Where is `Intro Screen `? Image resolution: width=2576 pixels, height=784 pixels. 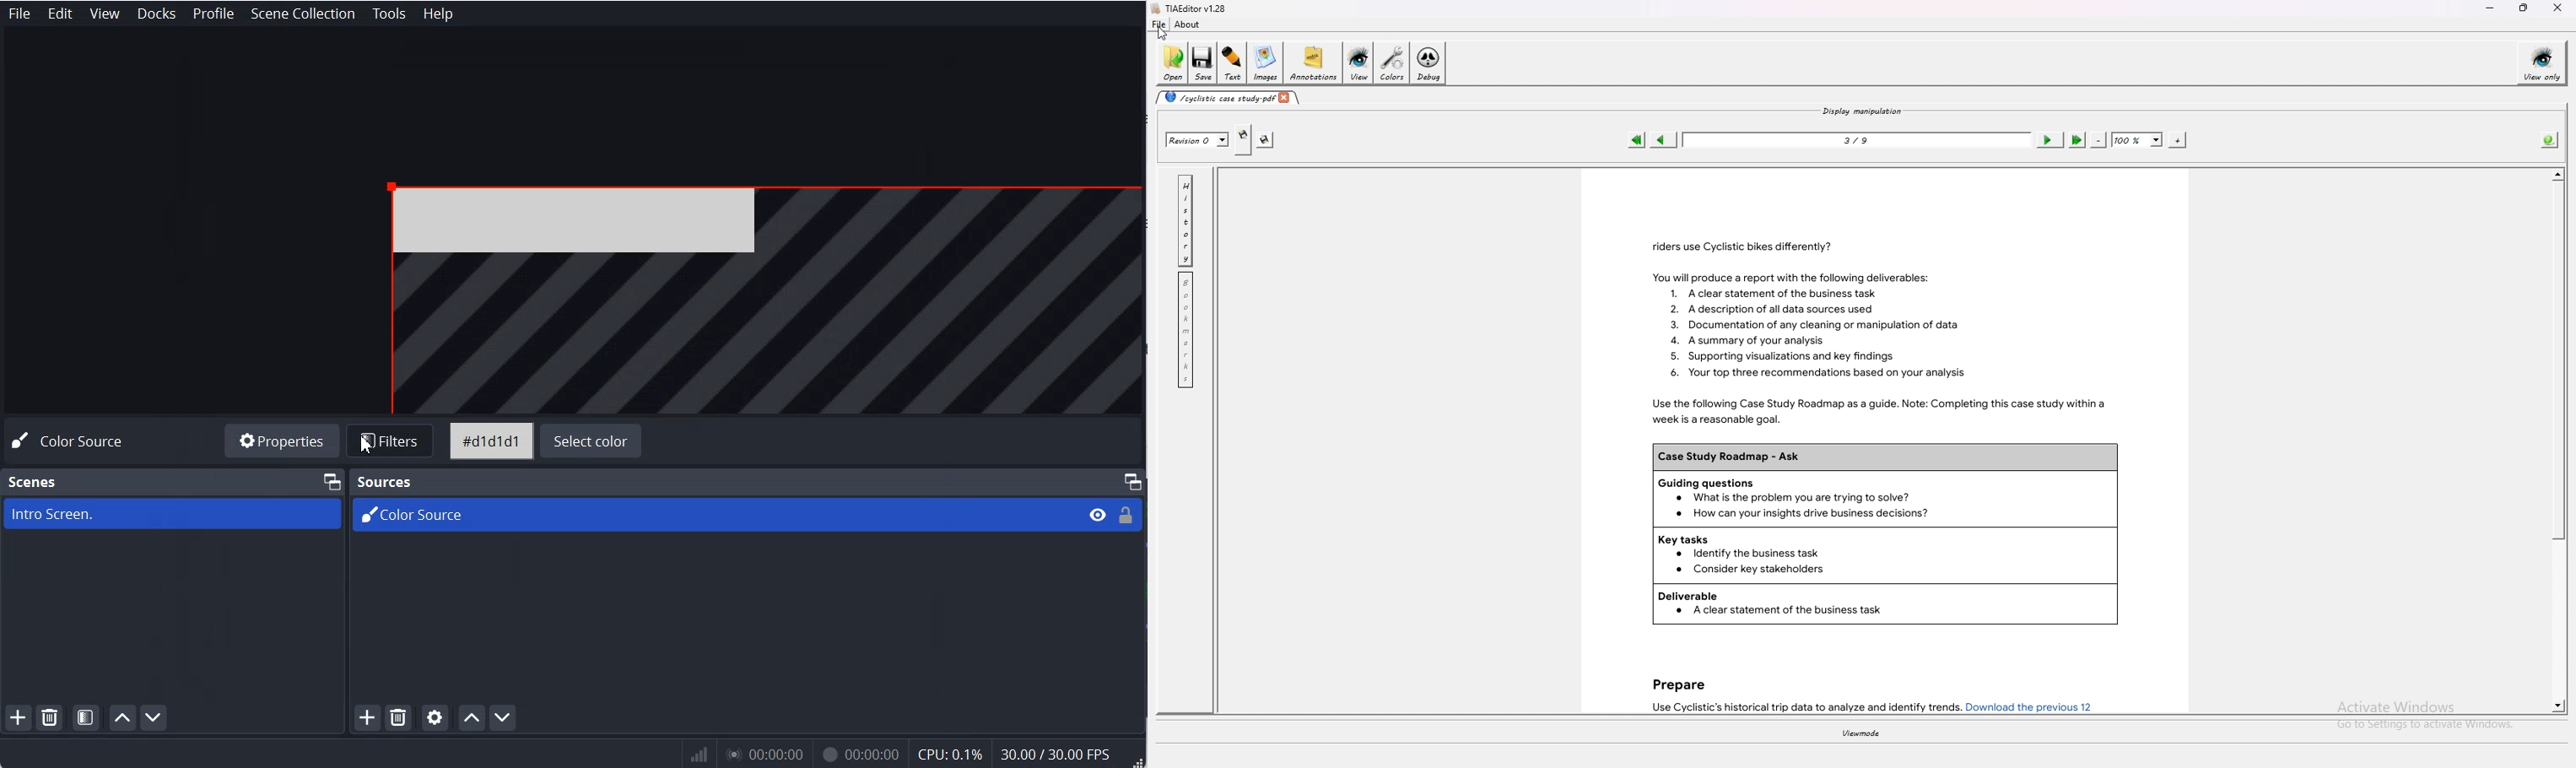 Intro Screen  is located at coordinates (172, 513).